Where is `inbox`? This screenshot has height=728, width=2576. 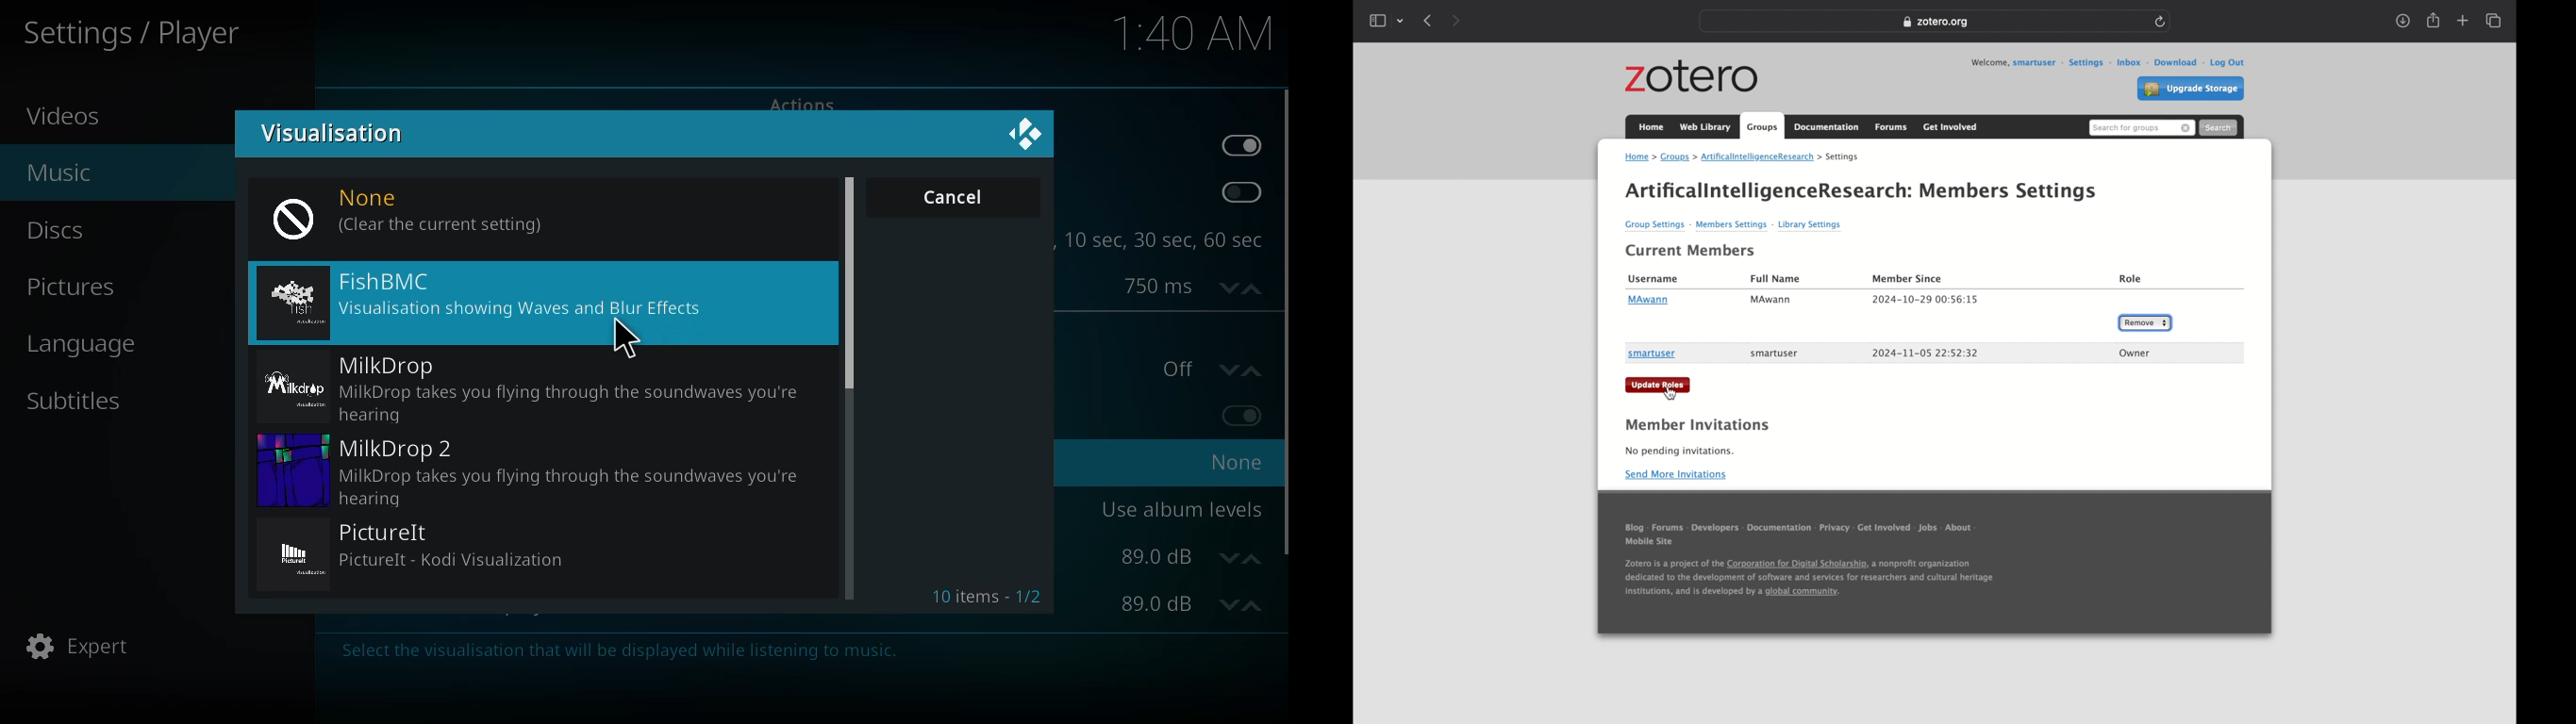
inbox is located at coordinates (2124, 62).